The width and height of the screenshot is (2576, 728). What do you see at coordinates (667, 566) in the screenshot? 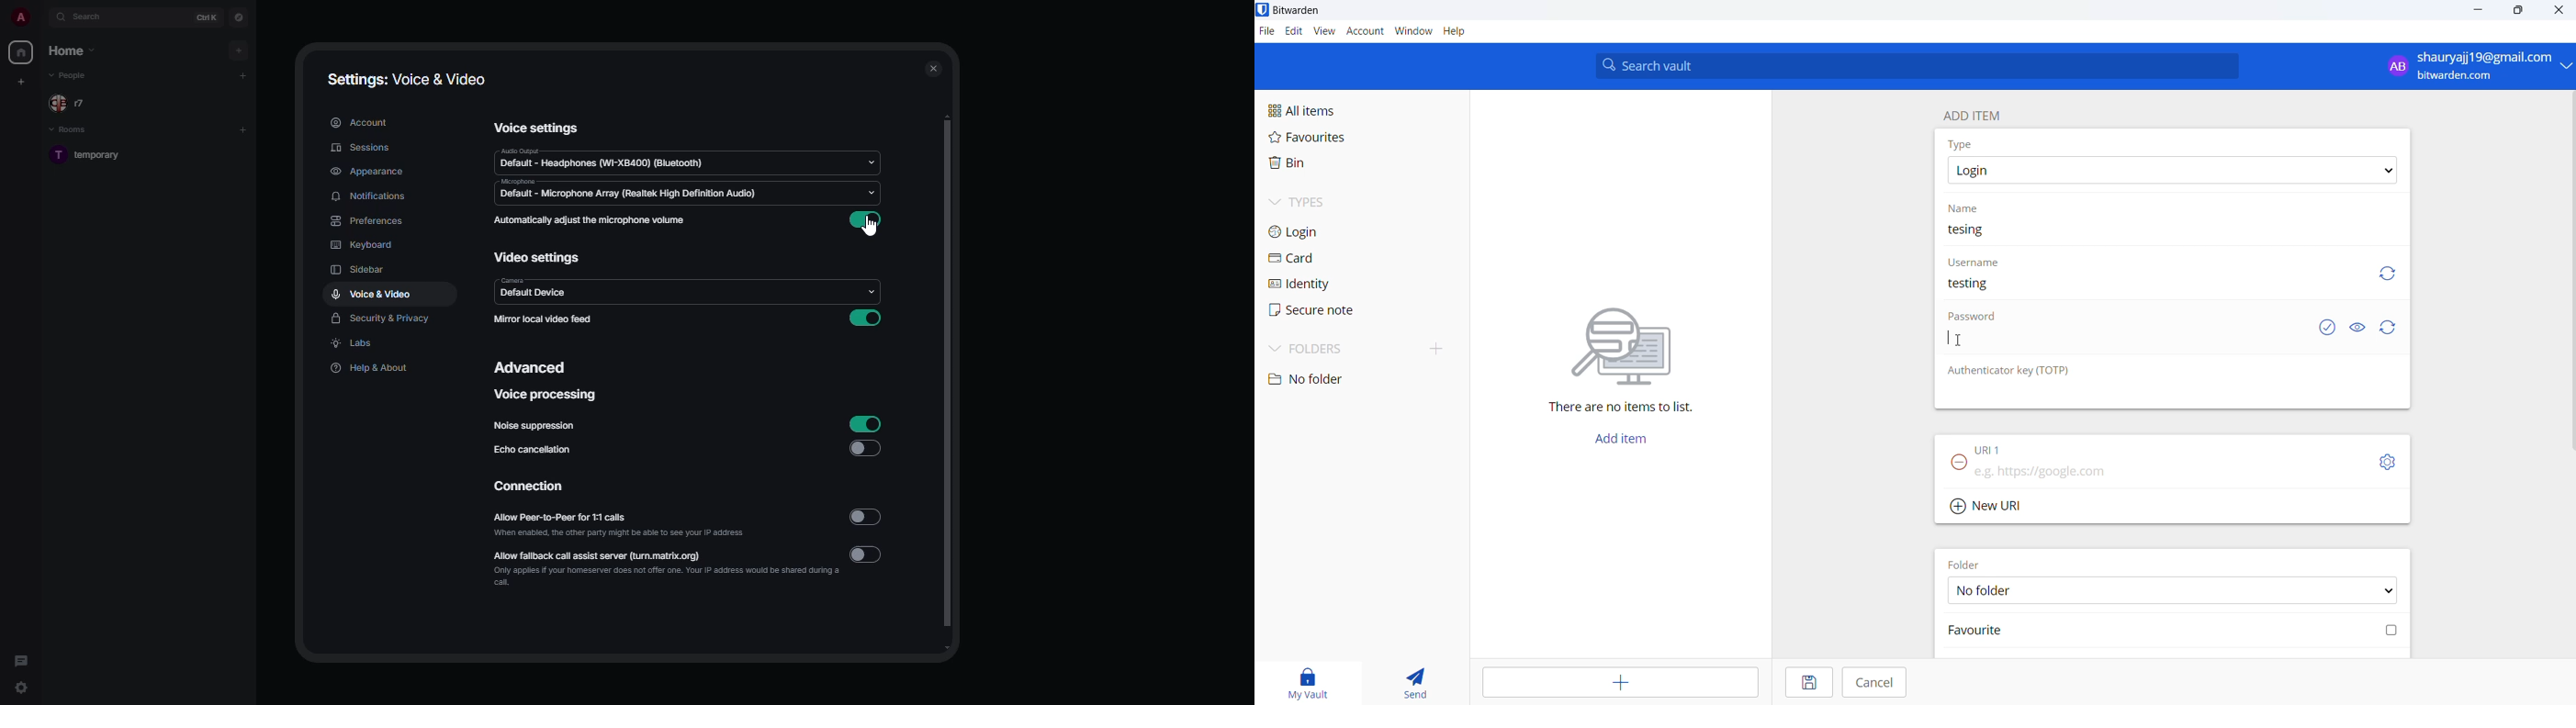
I see `allow fallback call assist server` at bounding box center [667, 566].